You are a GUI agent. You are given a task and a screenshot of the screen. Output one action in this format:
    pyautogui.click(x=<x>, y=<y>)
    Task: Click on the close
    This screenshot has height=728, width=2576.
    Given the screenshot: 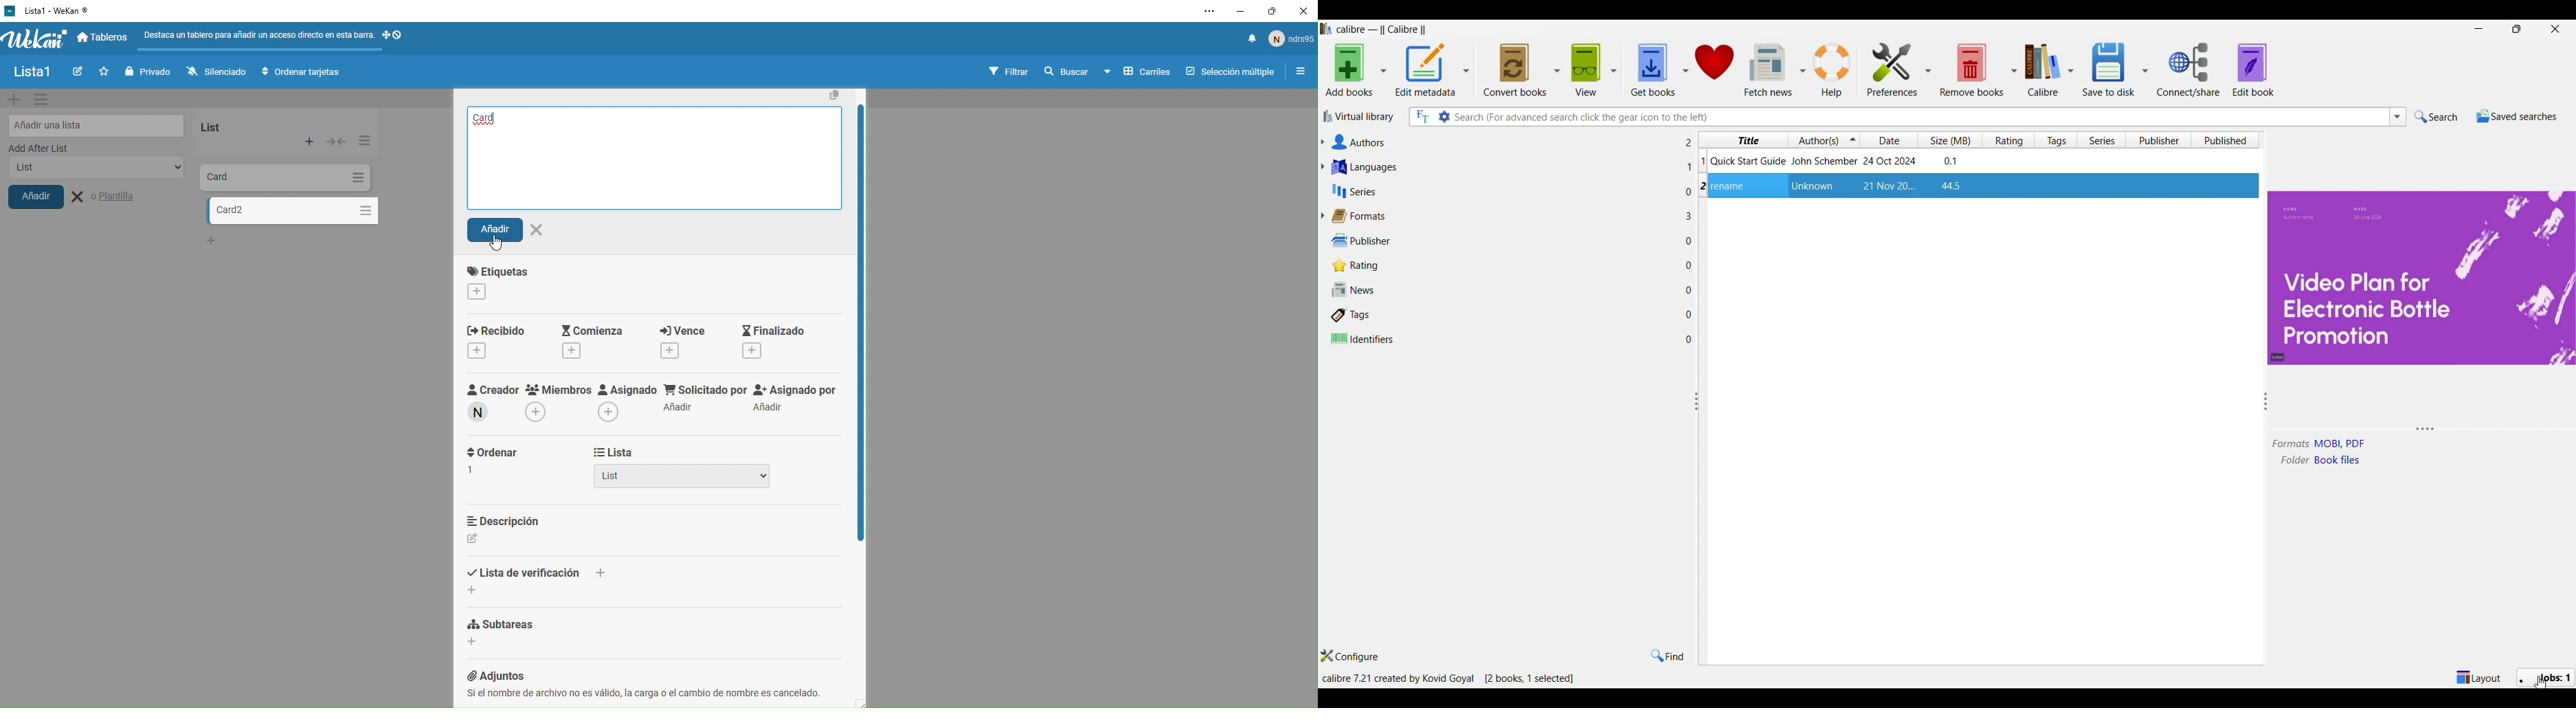 What is the action you would take?
    pyautogui.click(x=1304, y=10)
    